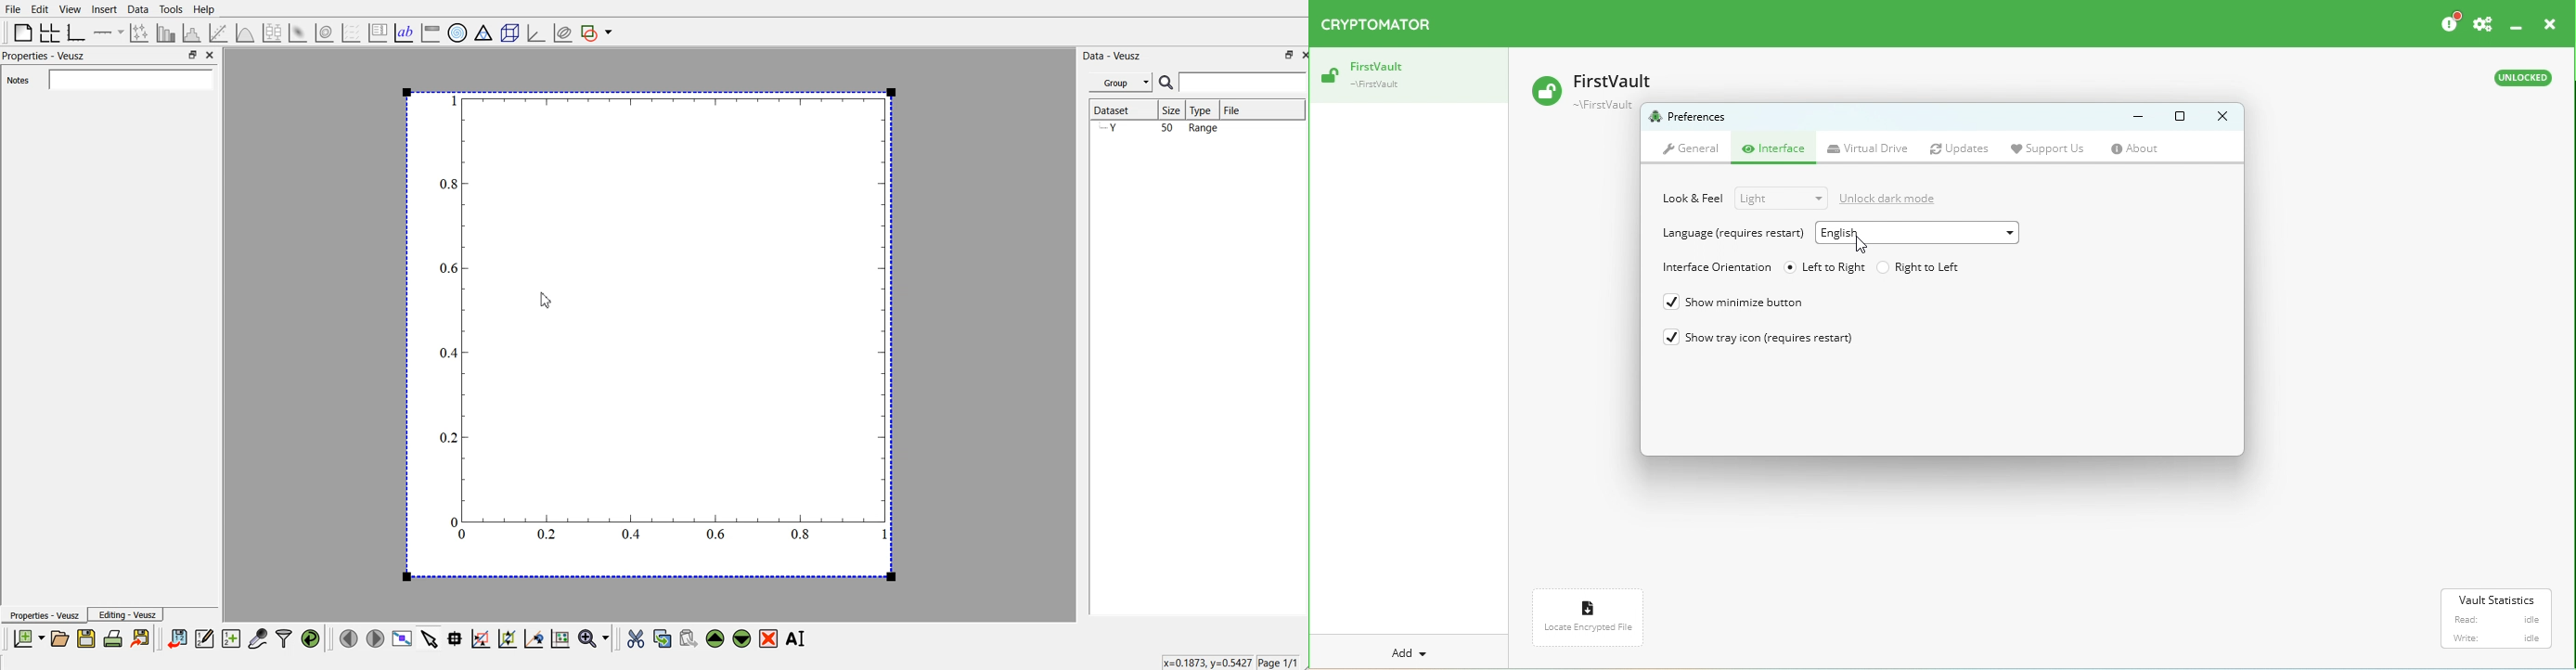  What do you see at coordinates (481, 640) in the screenshot?
I see `draw a rectangle on zoomed graph axes` at bounding box center [481, 640].